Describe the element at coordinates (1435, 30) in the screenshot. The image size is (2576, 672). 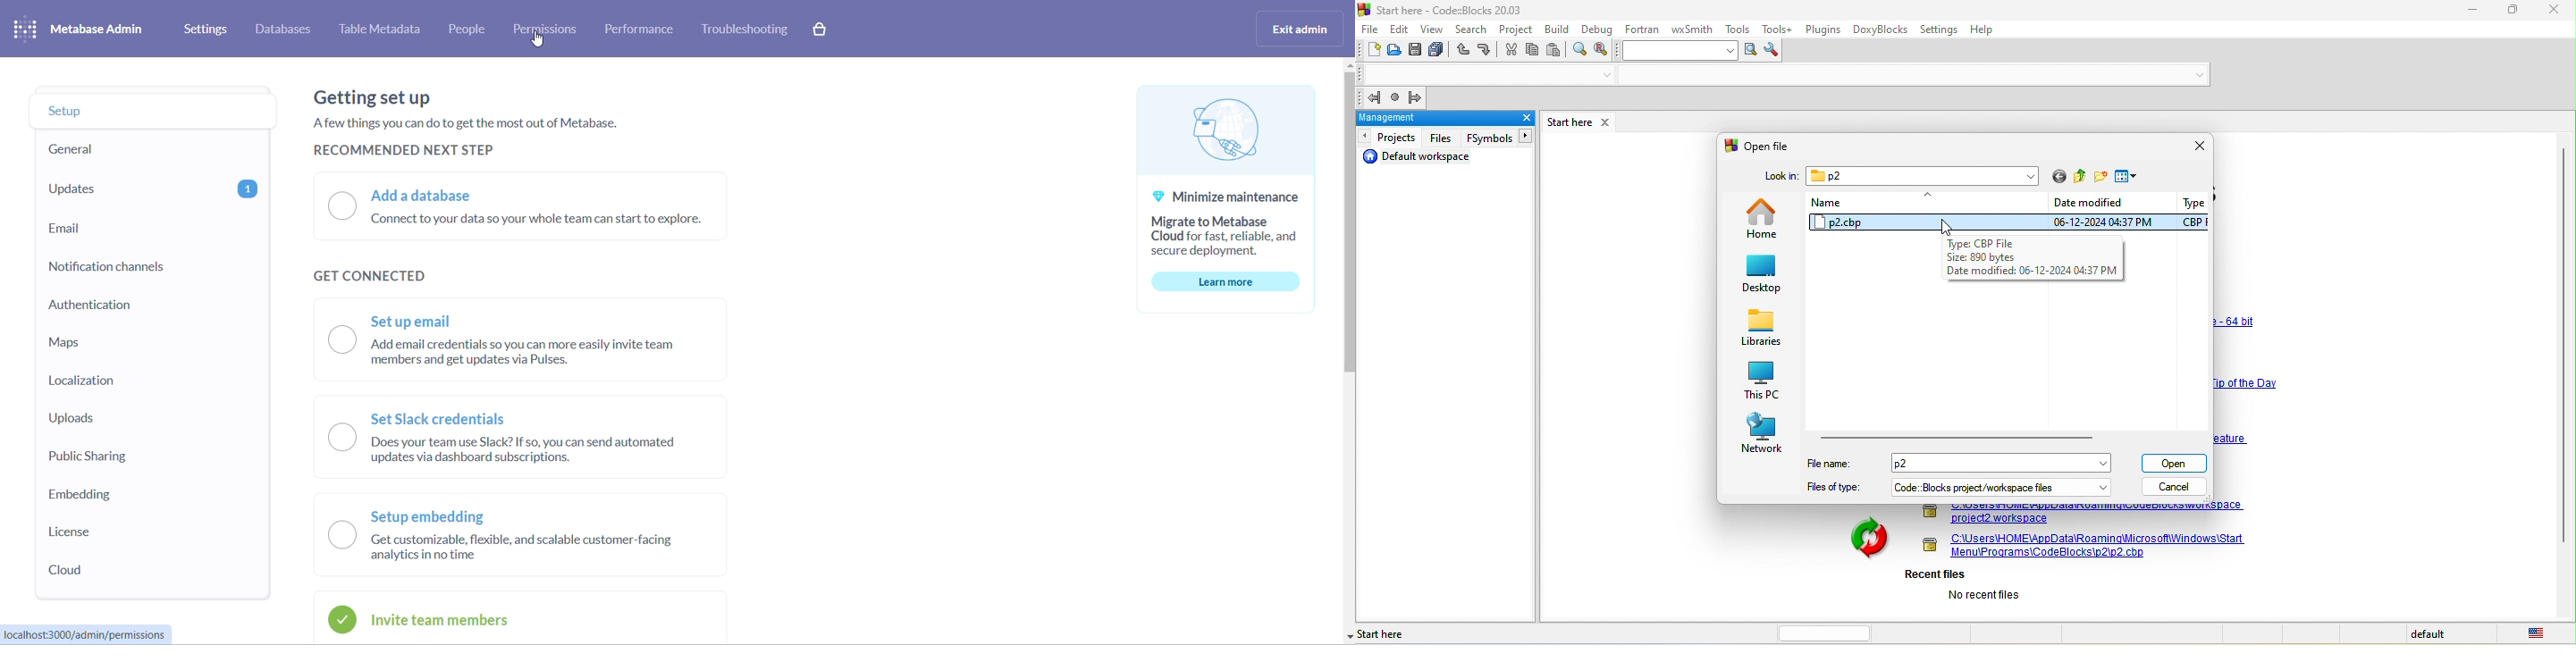
I see `view` at that location.